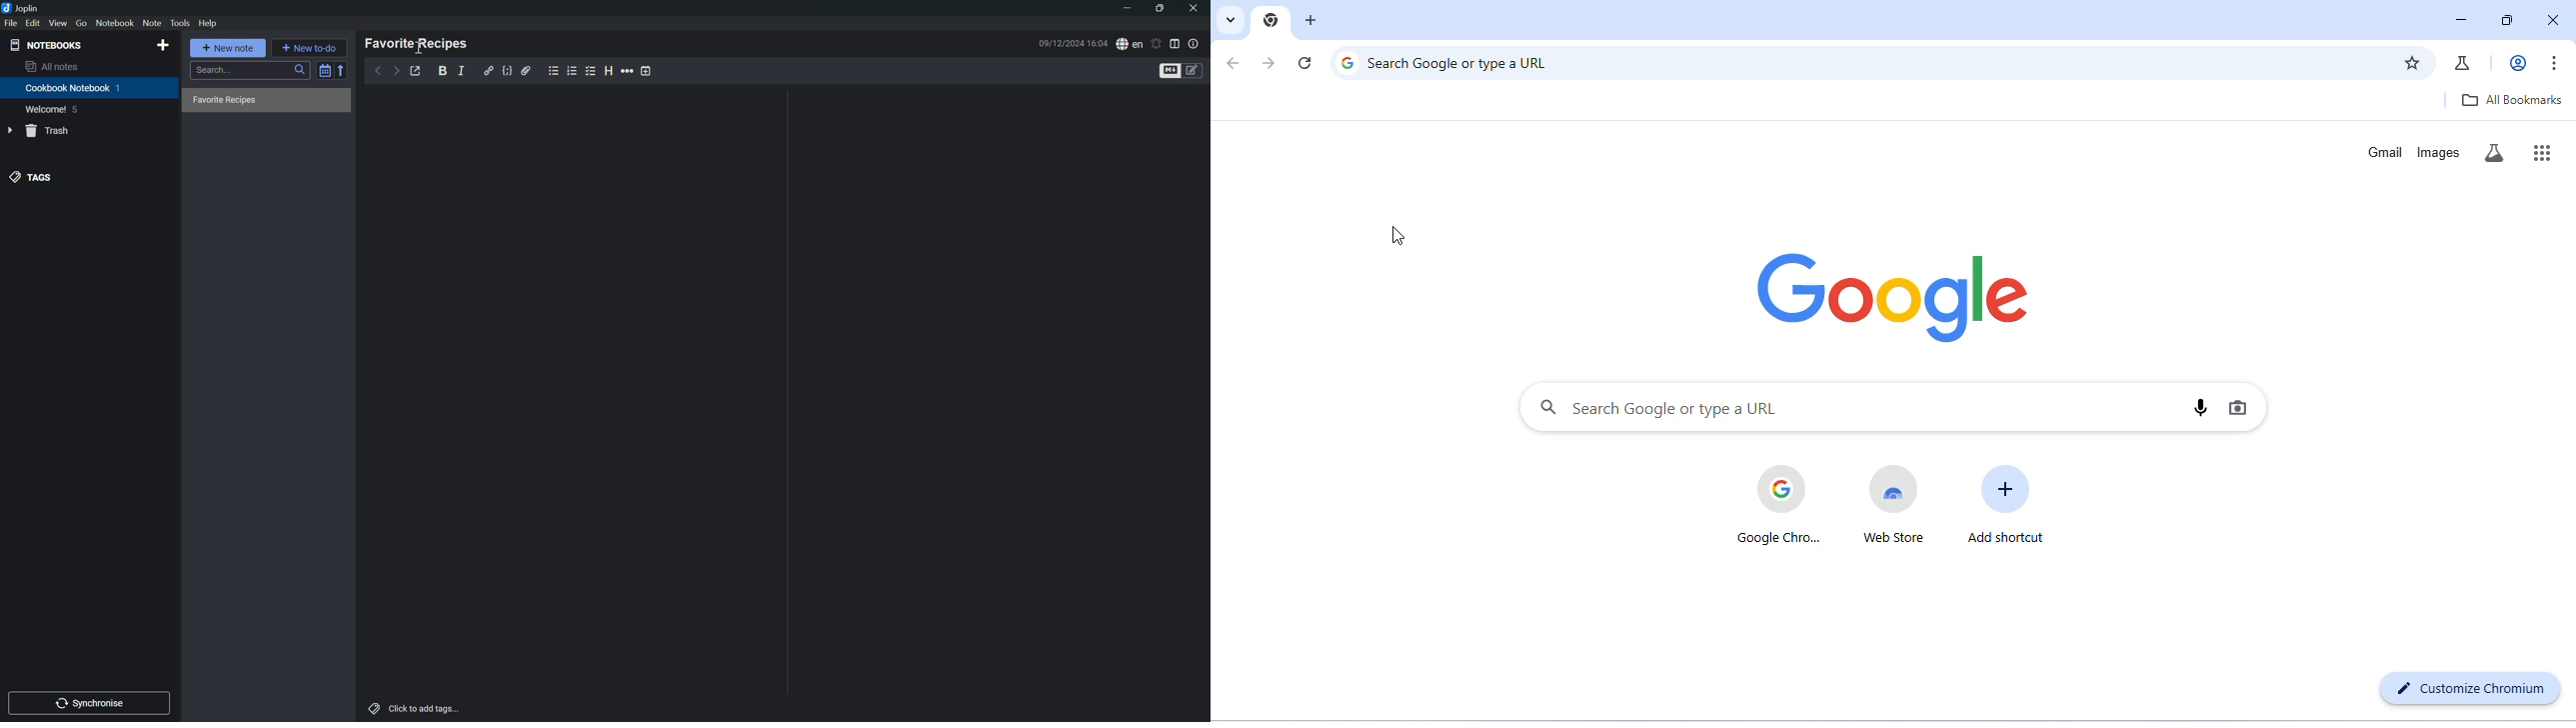 The image size is (2576, 728). What do you see at coordinates (444, 69) in the screenshot?
I see `Bold` at bounding box center [444, 69].